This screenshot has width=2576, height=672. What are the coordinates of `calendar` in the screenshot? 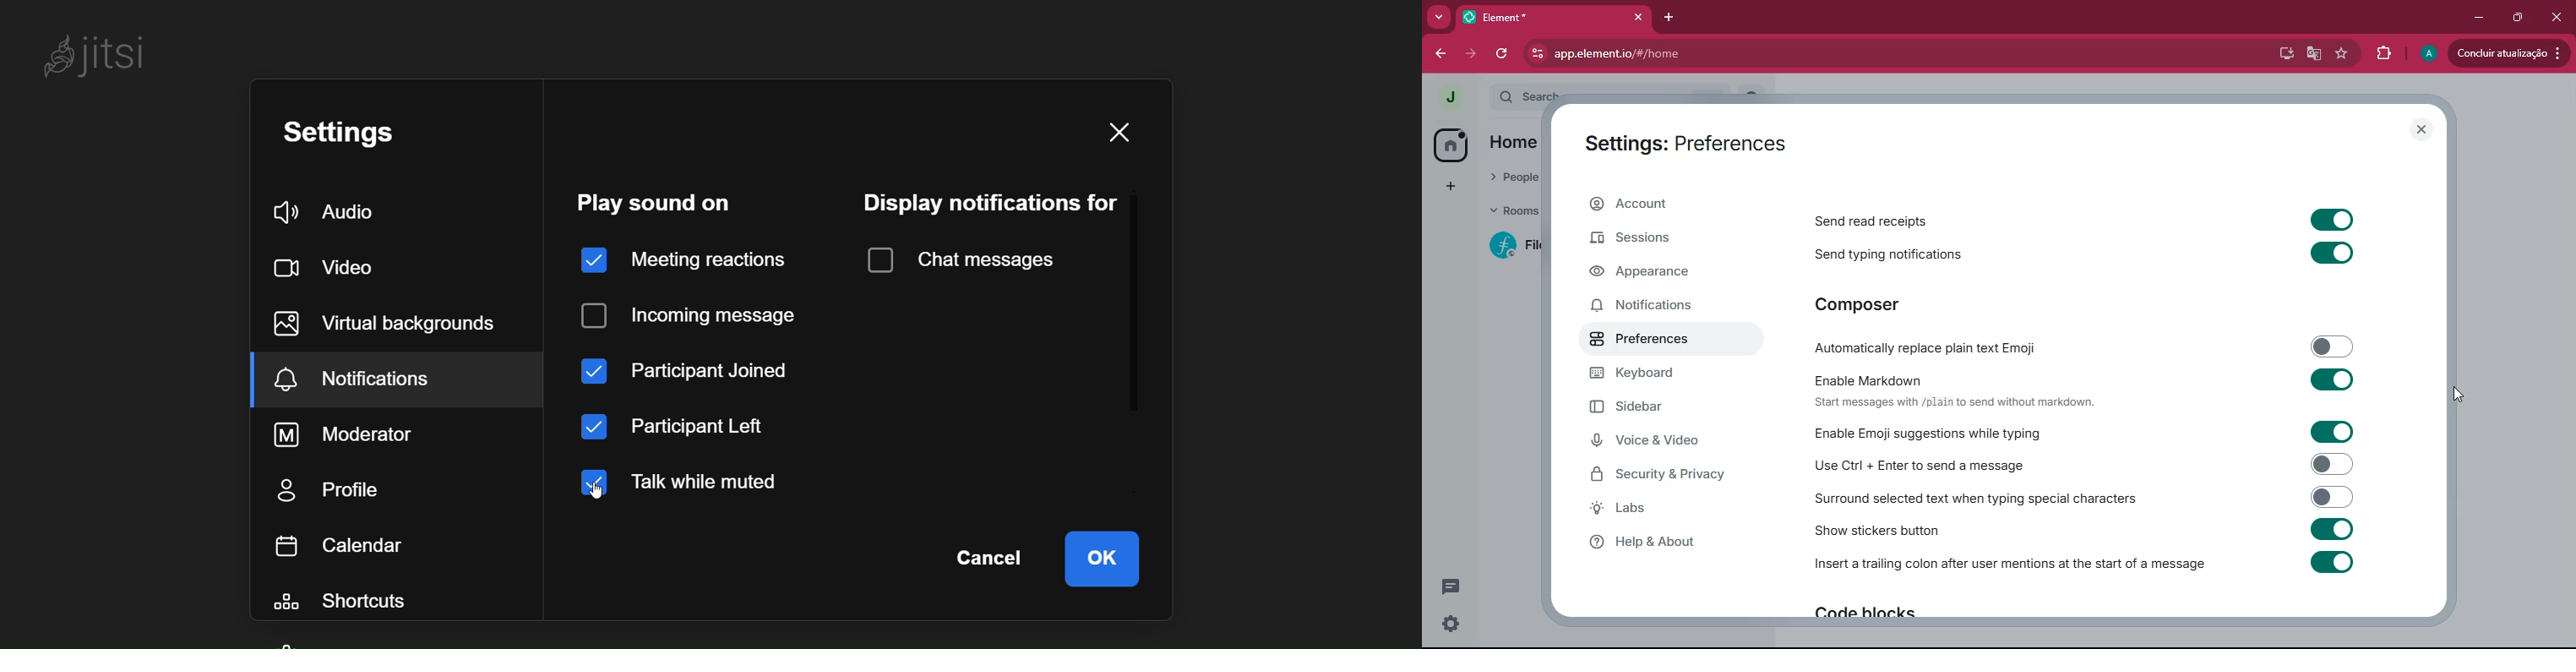 It's located at (344, 542).